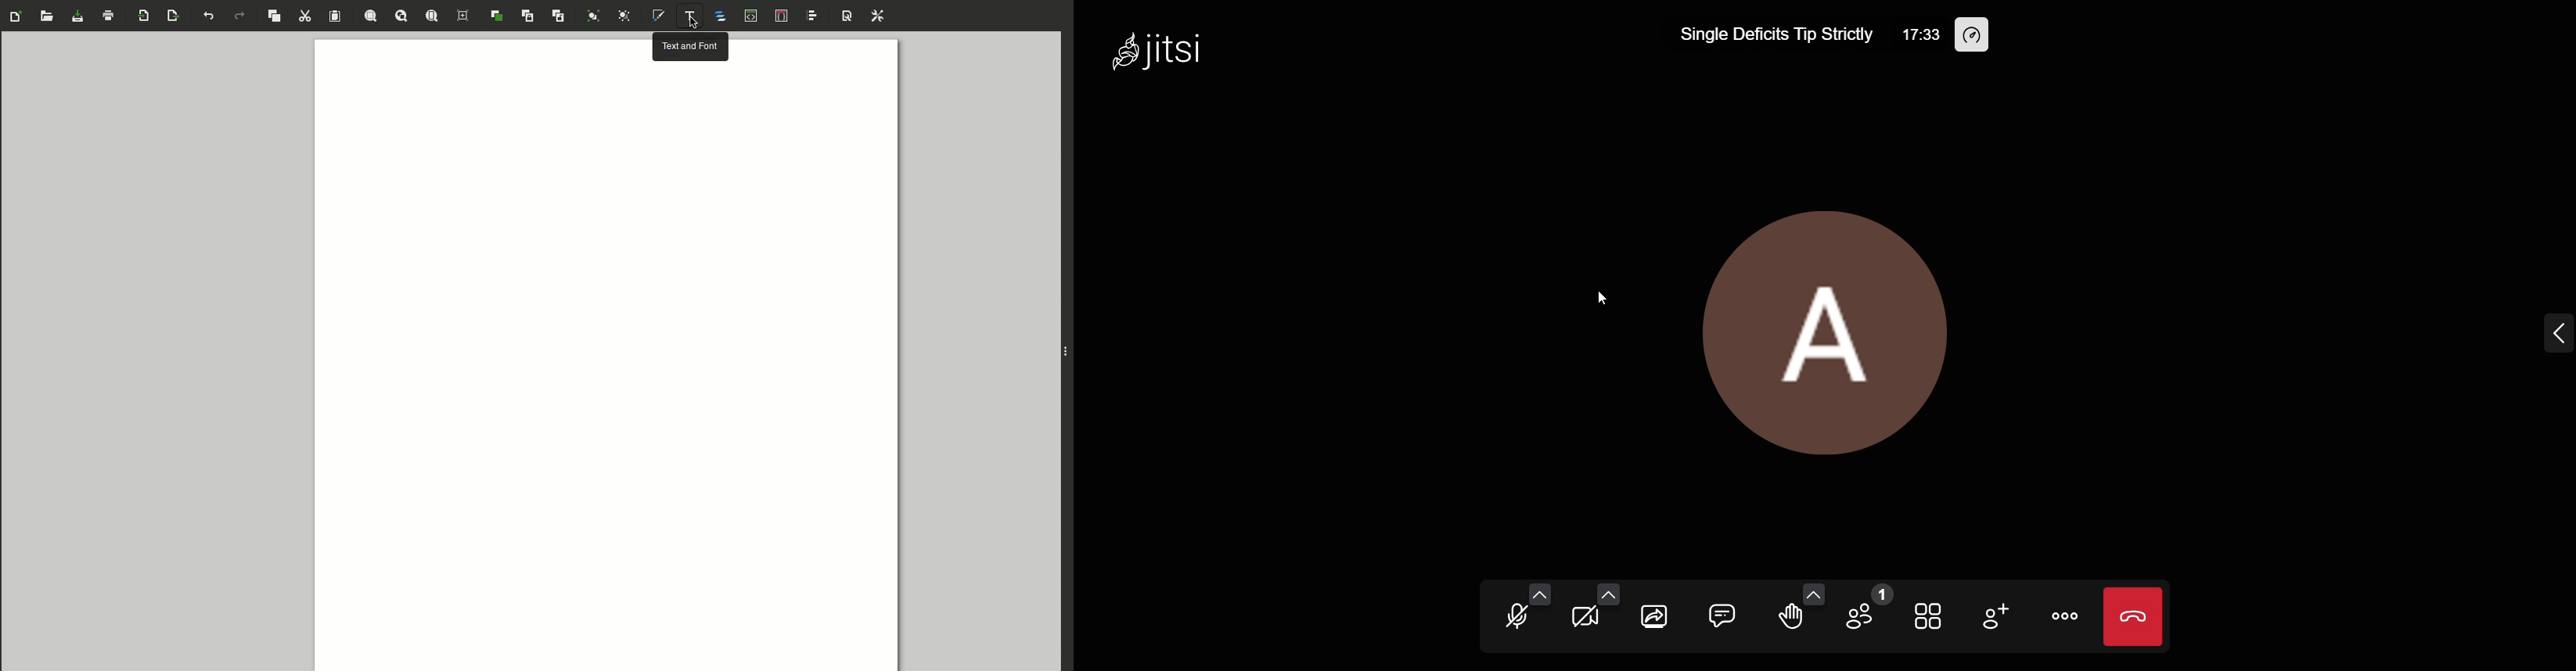 This screenshot has height=672, width=2576. I want to click on Cut, so click(308, 16).